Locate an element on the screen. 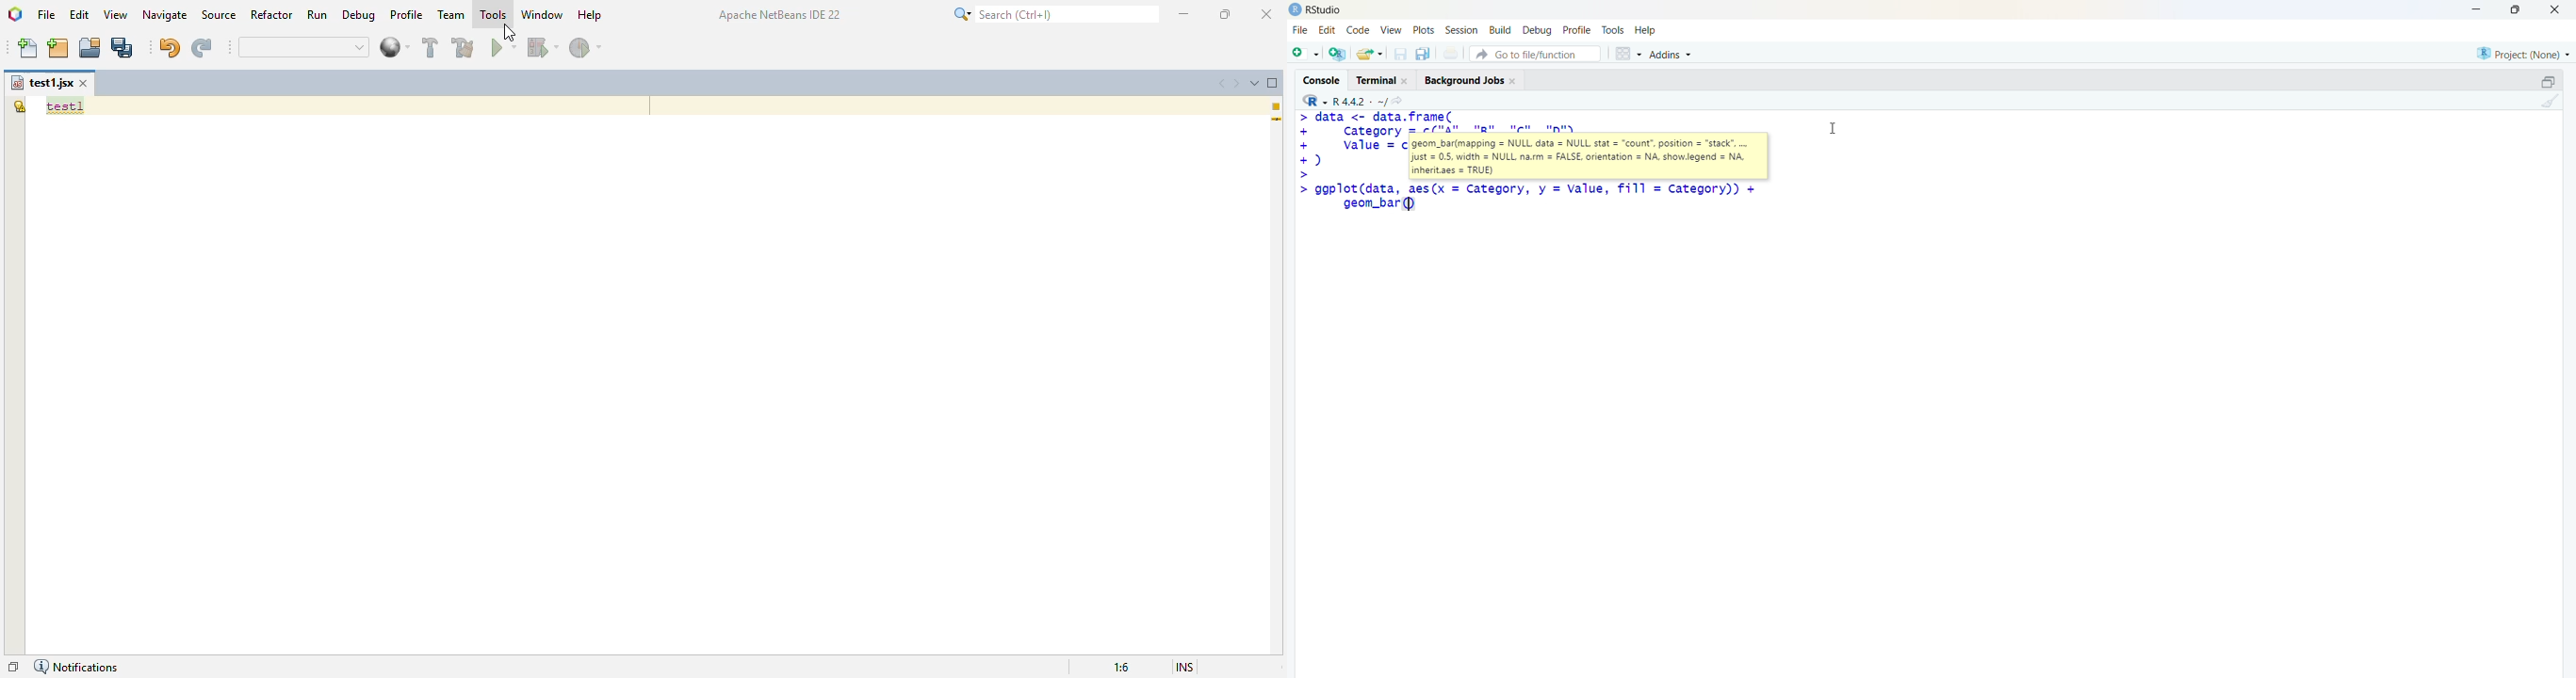 The image size is (2576, 700). maximize is located at coordinates (1226, 14).